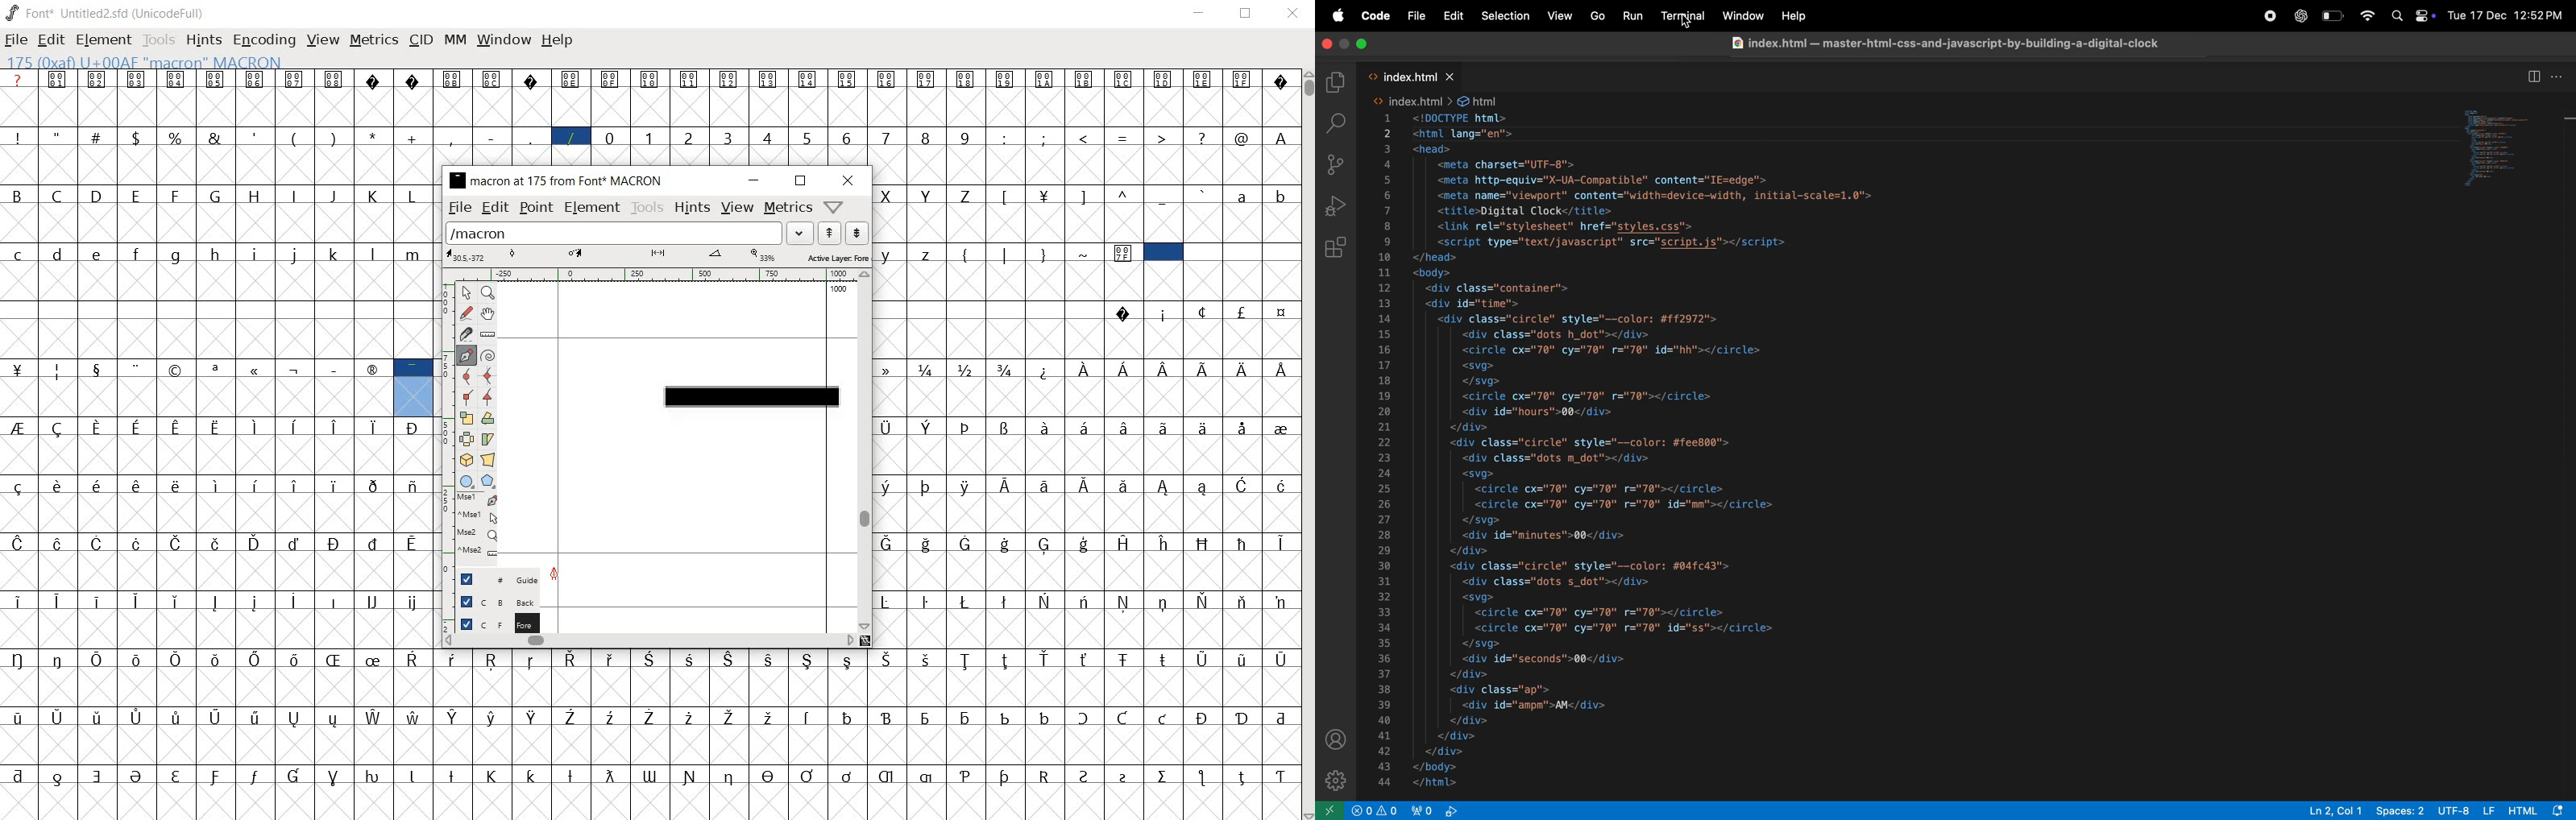 The image size is (2576, 840). What do you see at coordinates (534, 209) in the screenshot?
I see `point` at bounding box center [534, 209].